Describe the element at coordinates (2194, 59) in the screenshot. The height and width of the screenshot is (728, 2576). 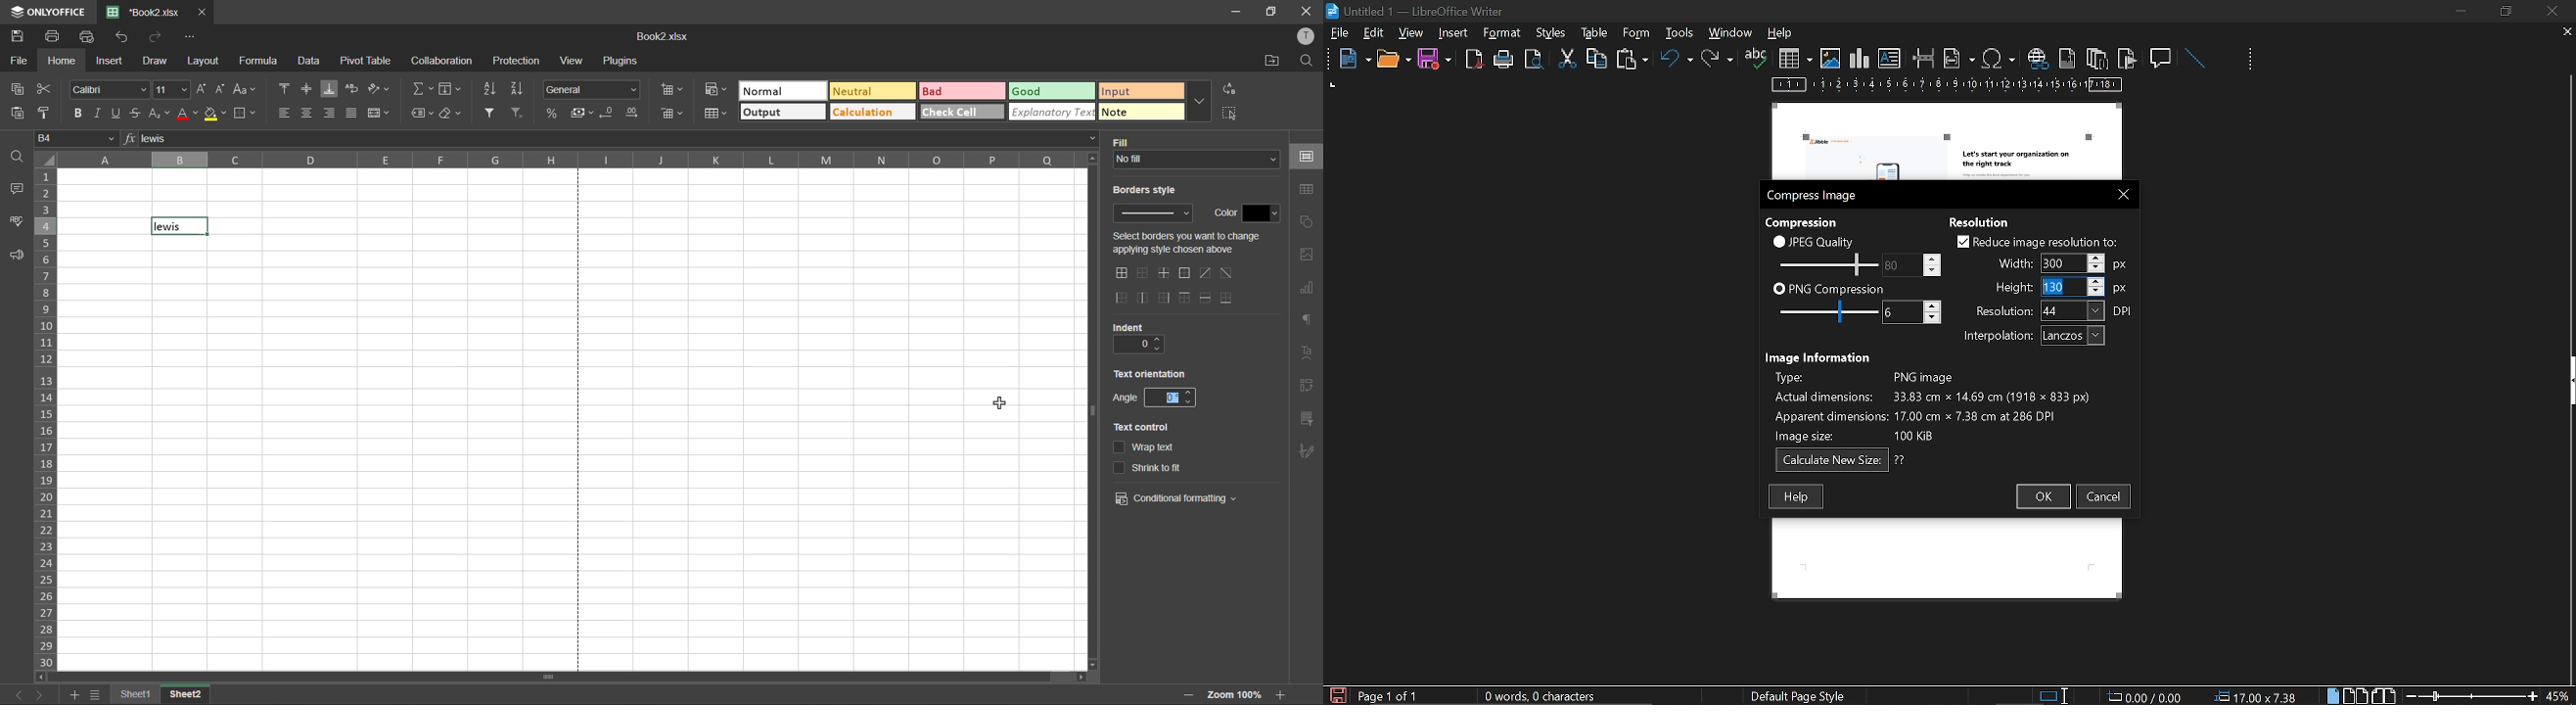
I see `line` at that location.